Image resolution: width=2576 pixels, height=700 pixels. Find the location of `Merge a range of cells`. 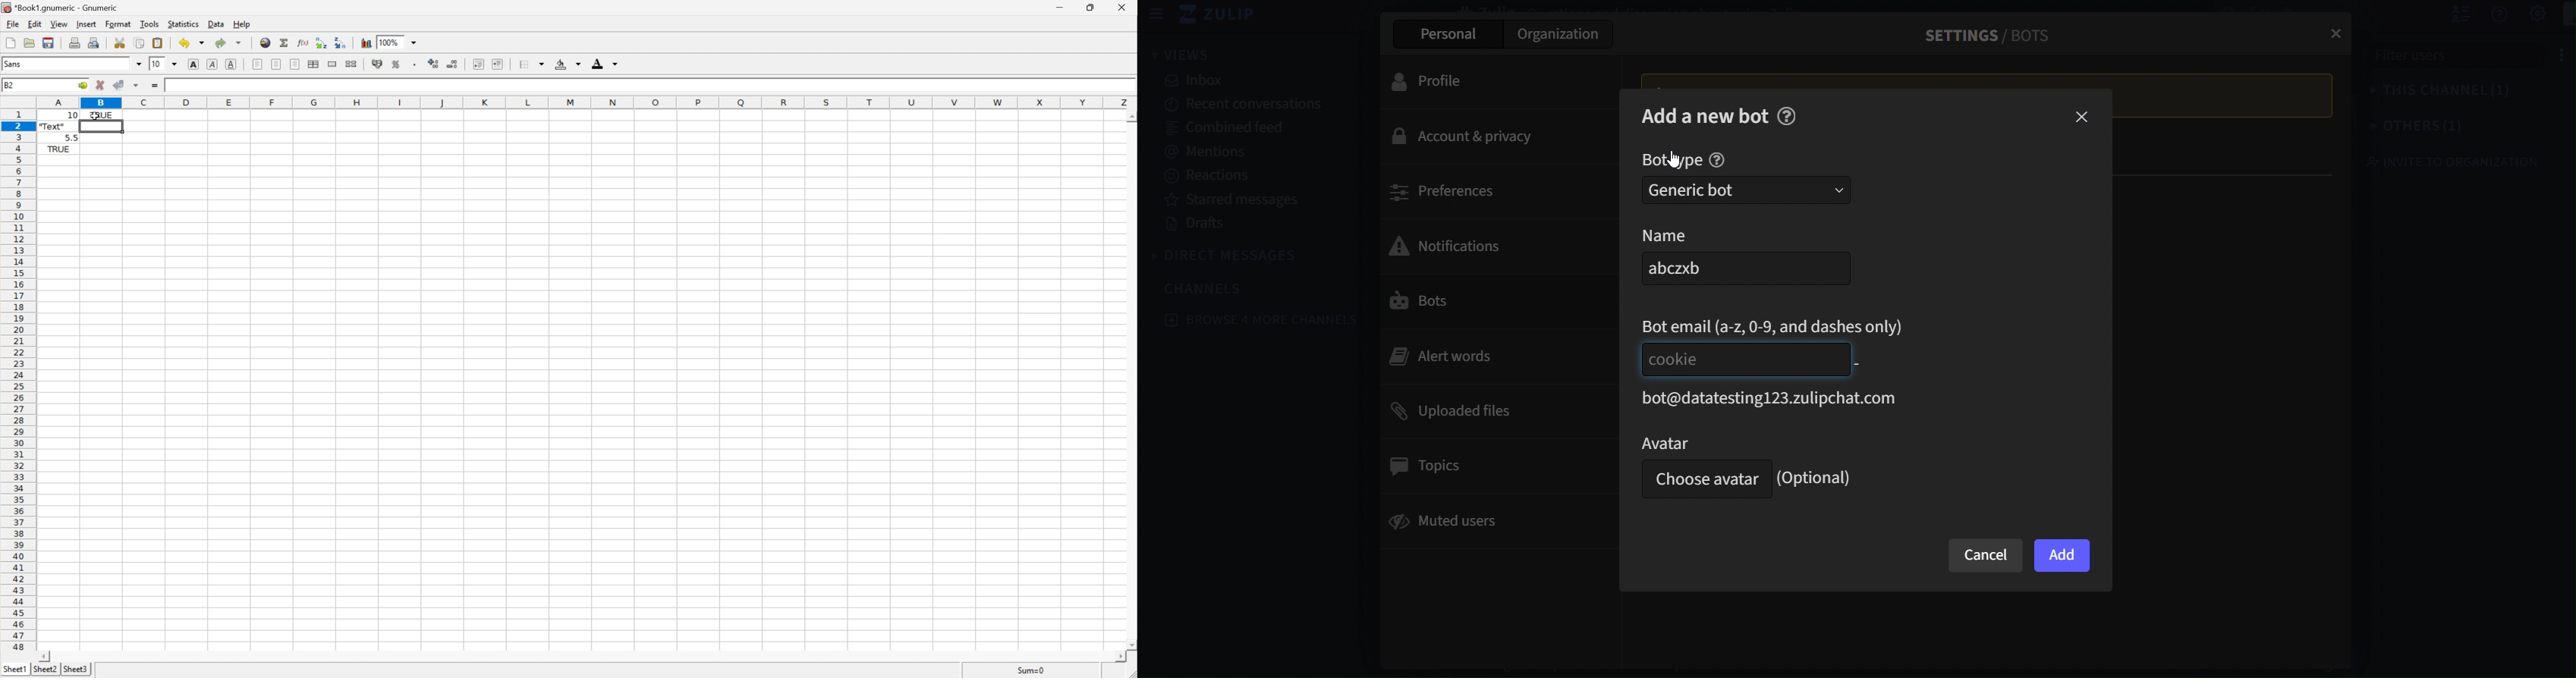

Merge a range of cells is located at coordinates (333, 64).